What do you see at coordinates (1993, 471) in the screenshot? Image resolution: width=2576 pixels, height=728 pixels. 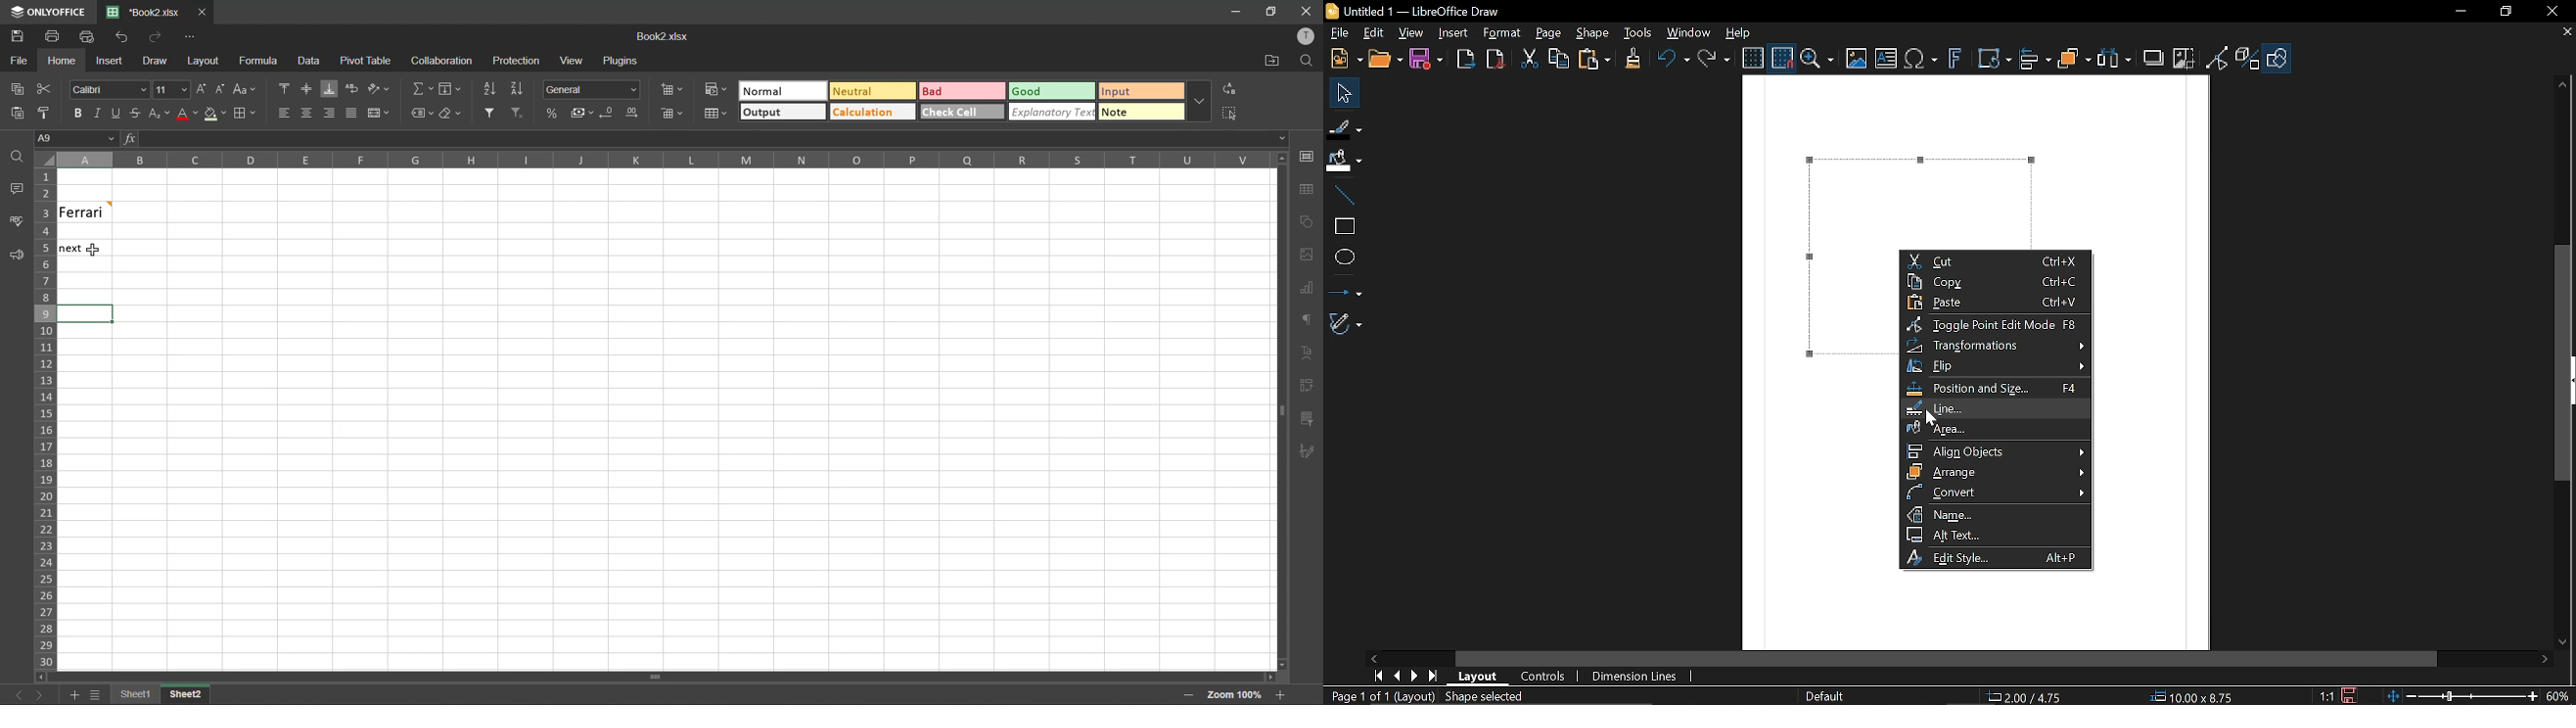 I see `Arrange` at bounding box center [1993, 471].